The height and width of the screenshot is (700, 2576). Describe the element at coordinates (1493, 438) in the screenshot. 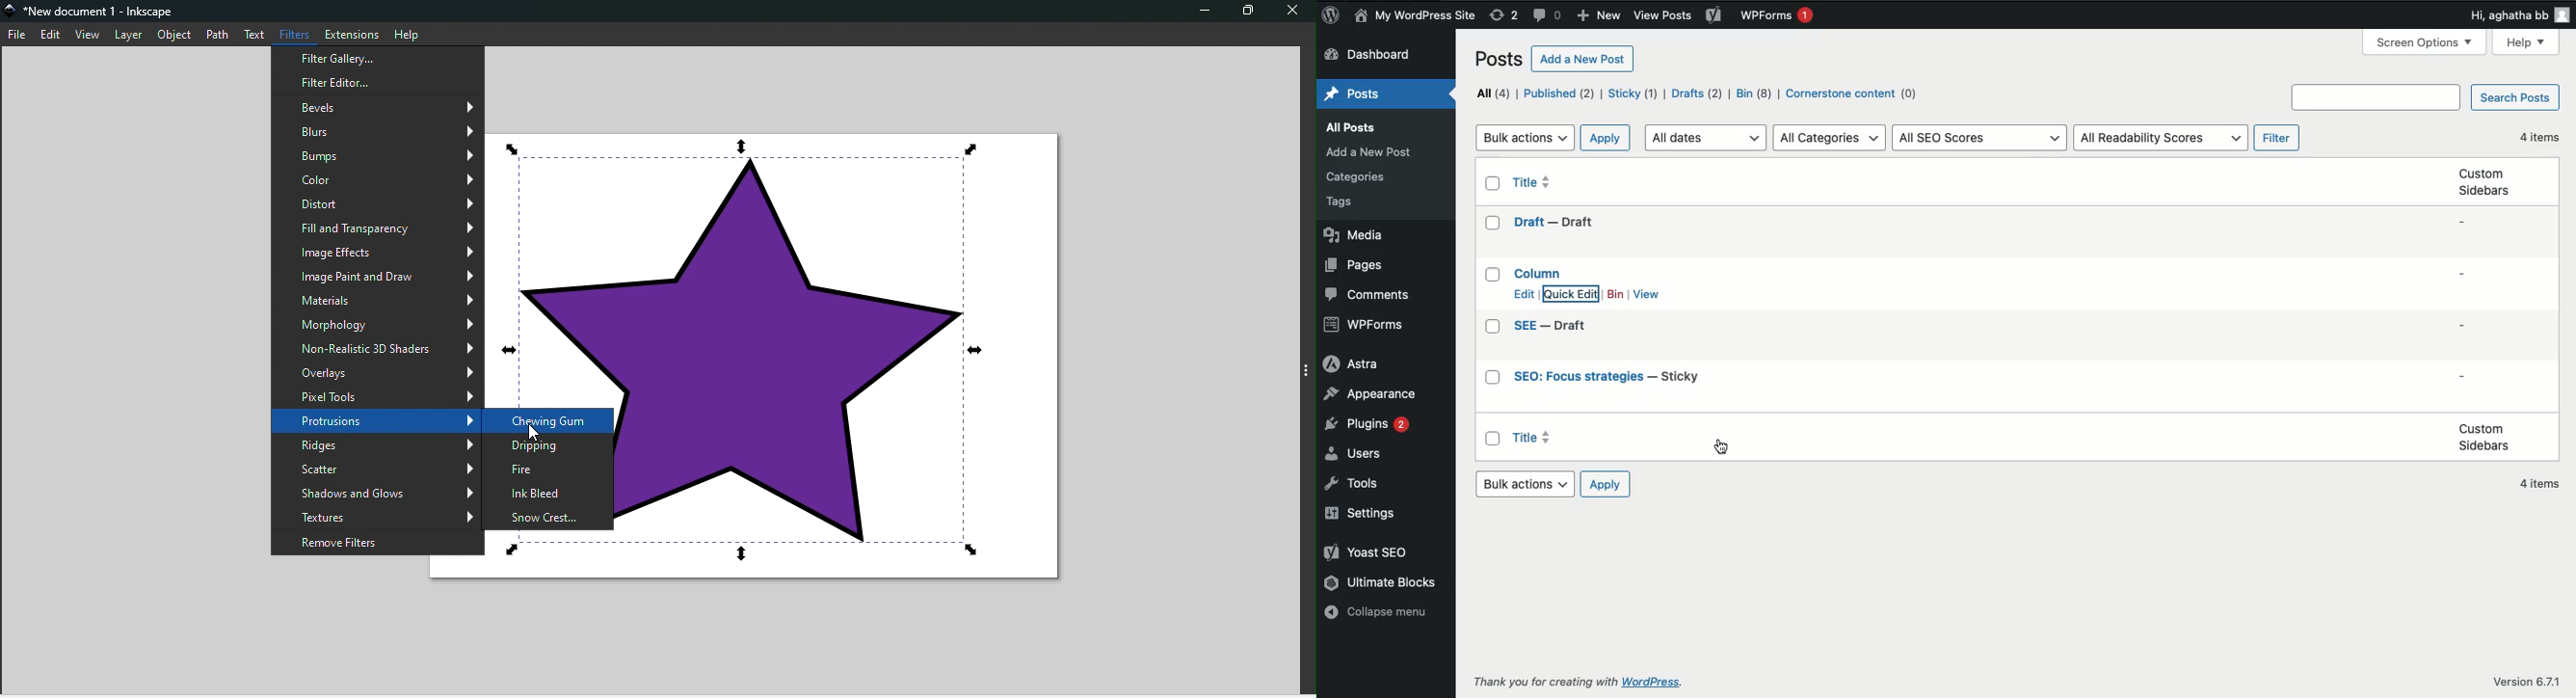

I see `checkbox` at that location.